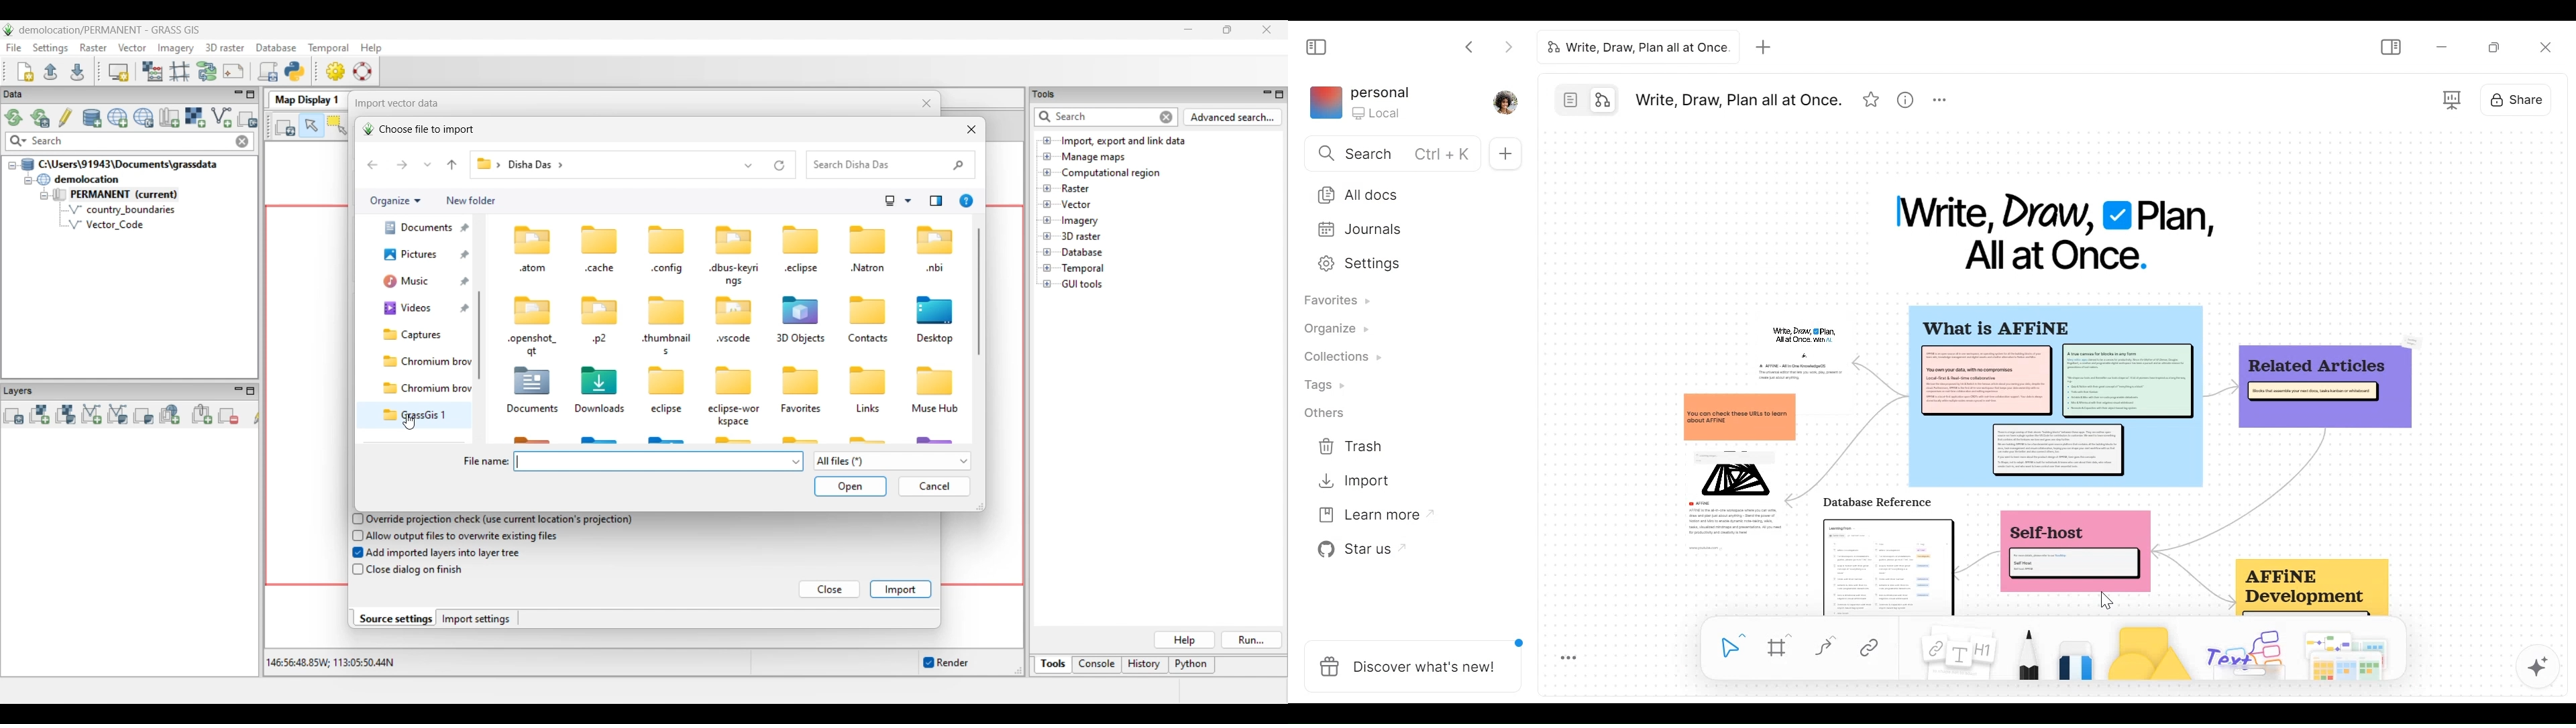 Image resolution: width=2576 pixels, height=728 pixels. I want to click on Trash, so click(1347, 448).